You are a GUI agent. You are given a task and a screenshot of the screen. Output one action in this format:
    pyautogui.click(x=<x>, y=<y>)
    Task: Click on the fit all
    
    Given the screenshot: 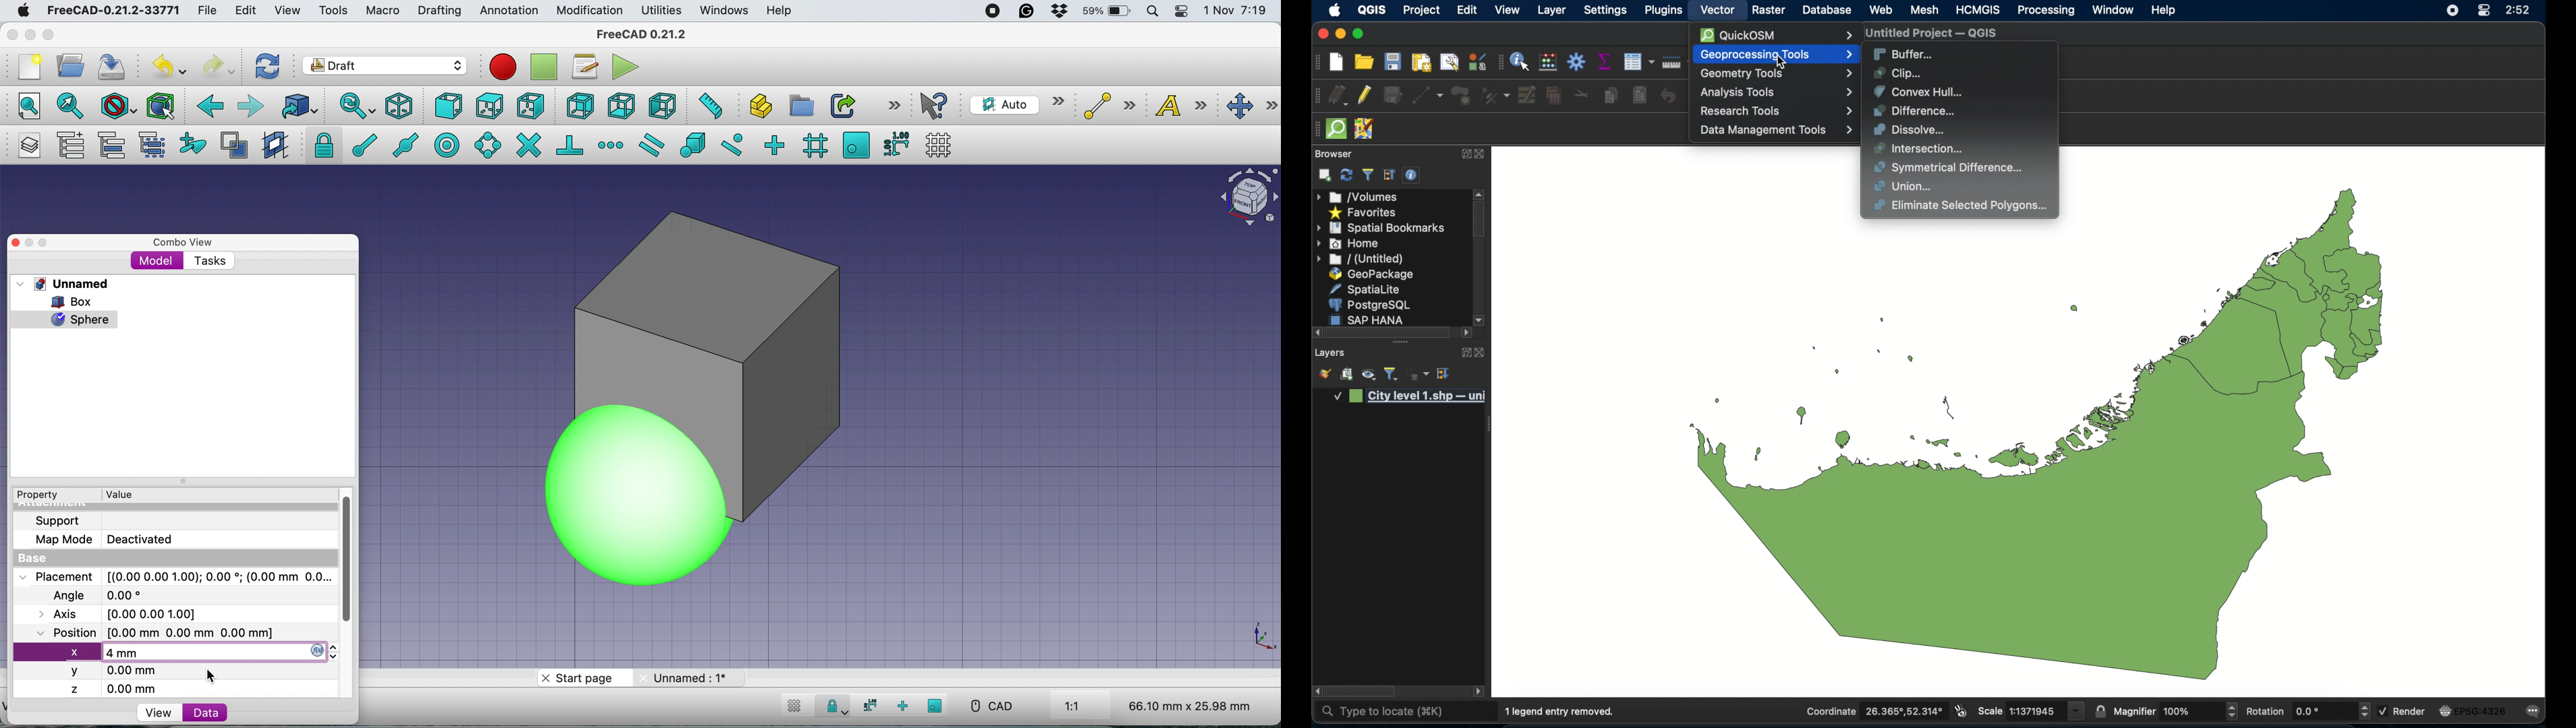 What is the action you would take?
    pyautogui.click(x=24, y=105)
    